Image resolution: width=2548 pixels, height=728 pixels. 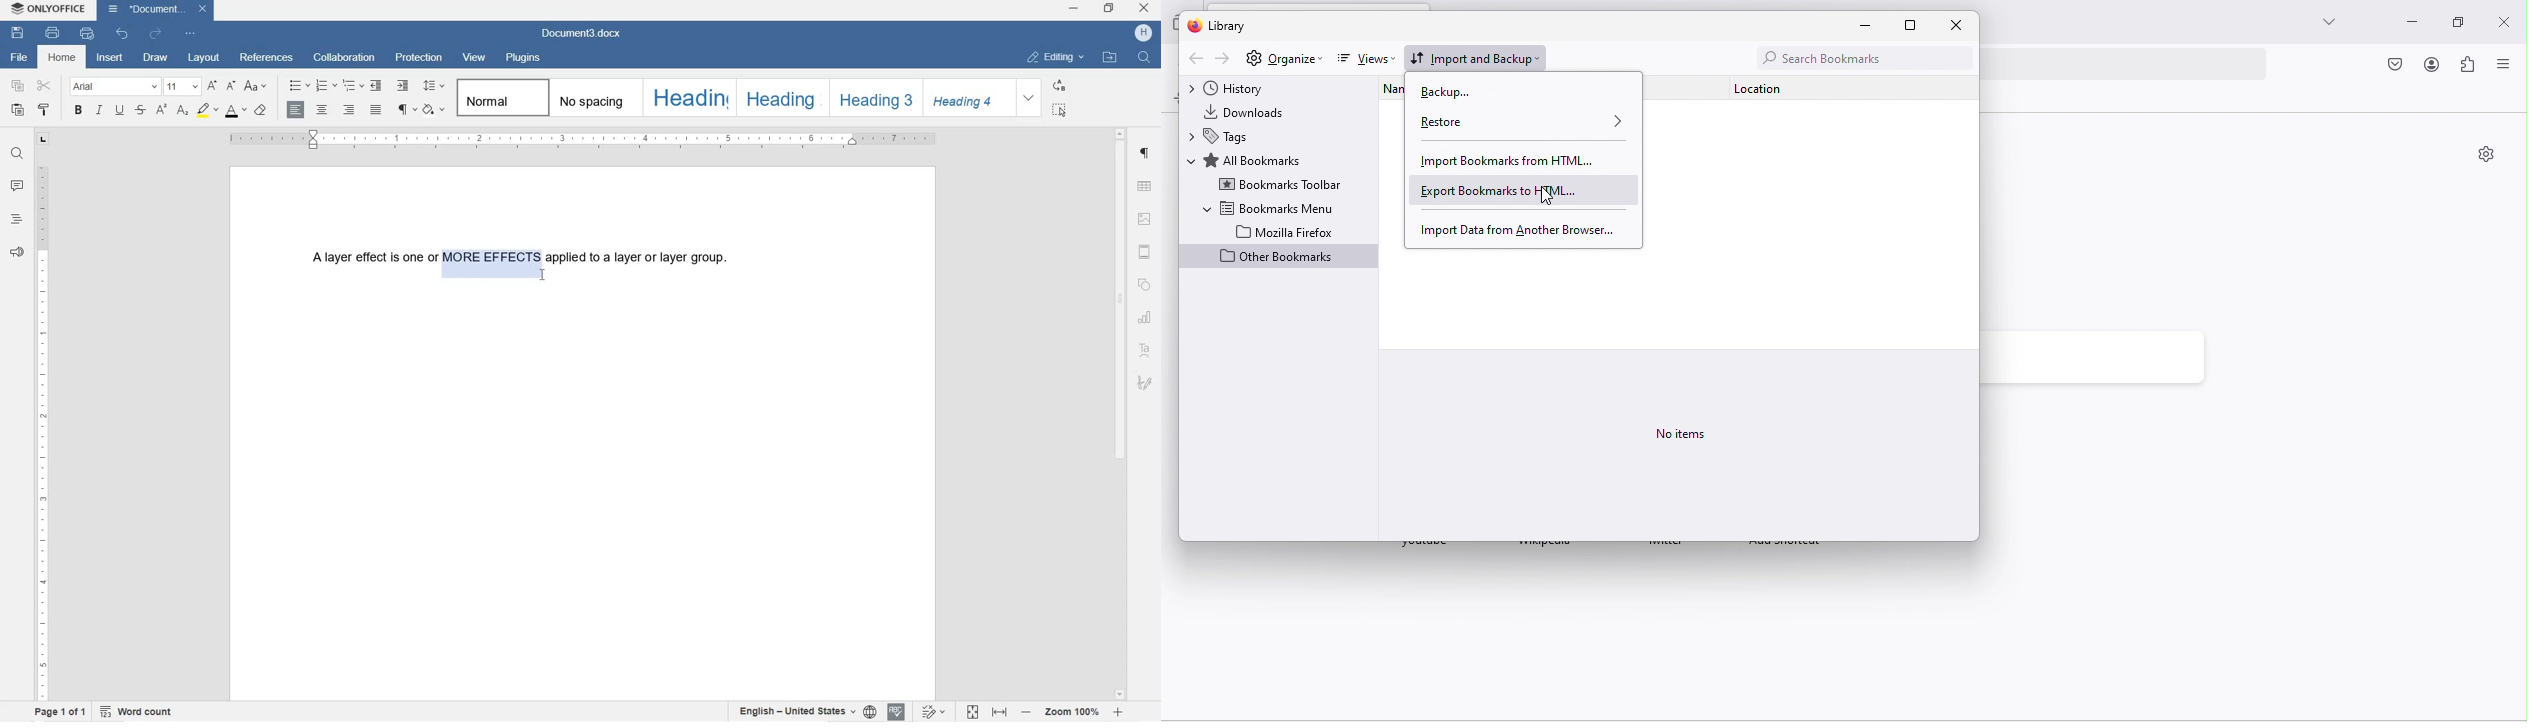 What do you see at coordinates (1032, 98) in the screenshot?
I see `EXPAND FORMATTING STYLE` at bounding box center [1032, 98].